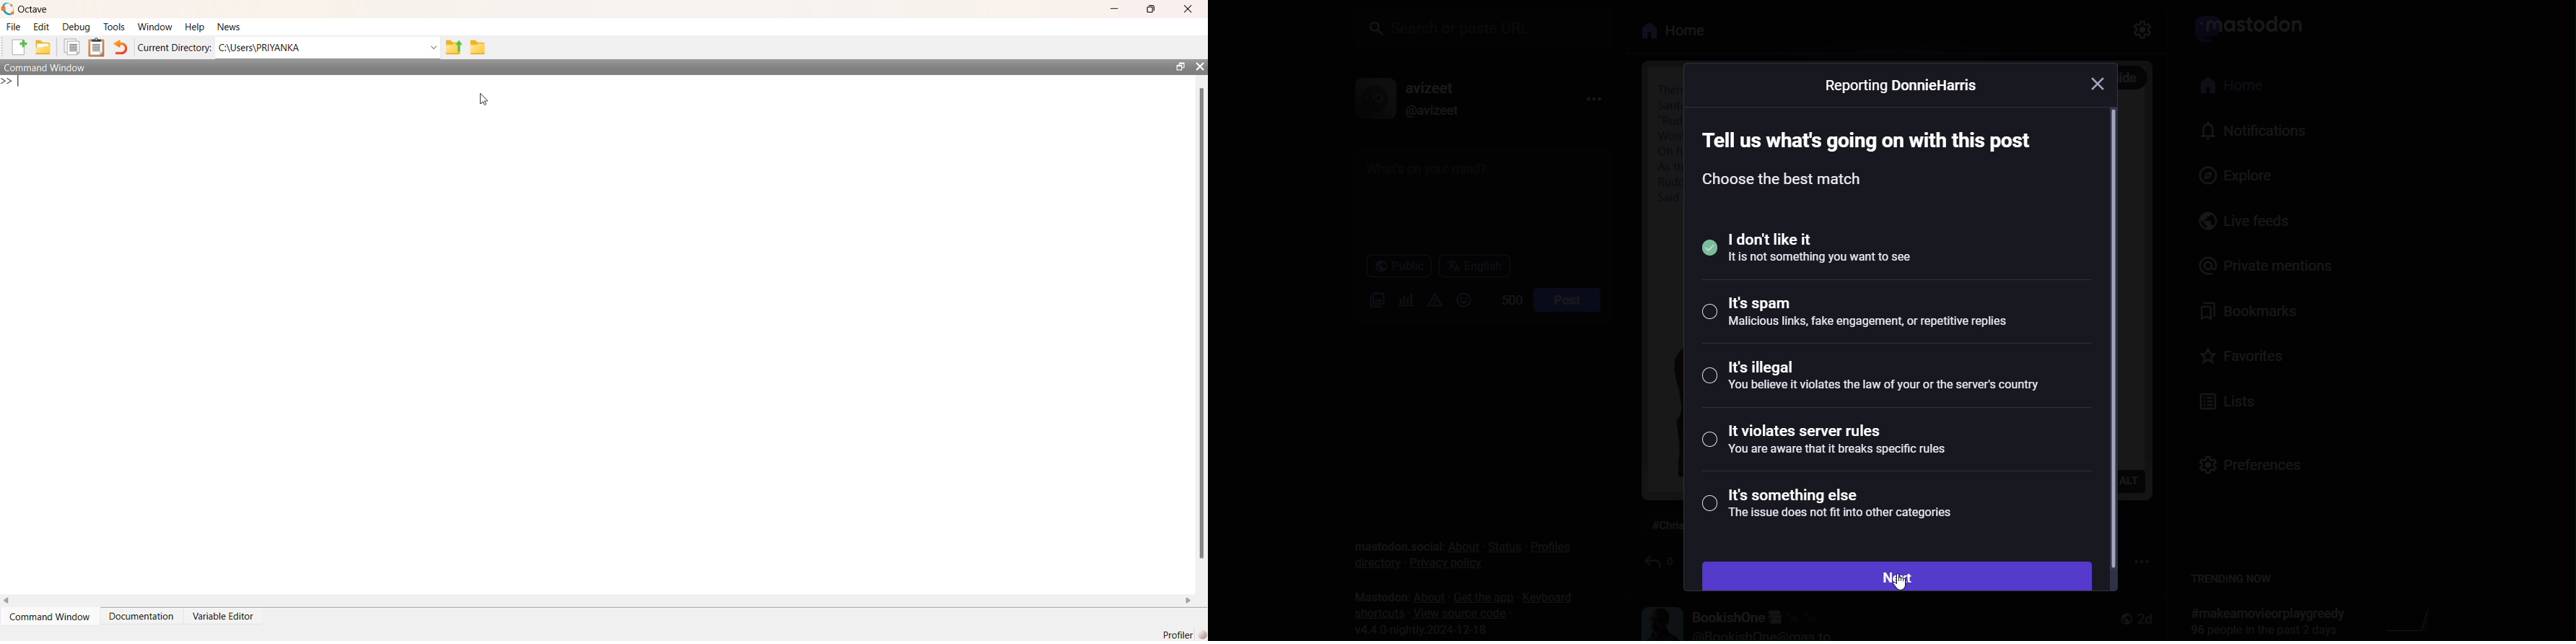 This screenshot has width=2576, height=644. Describe the element at coordinates (157, 27) in the screenshot. I see `Window` at that location.